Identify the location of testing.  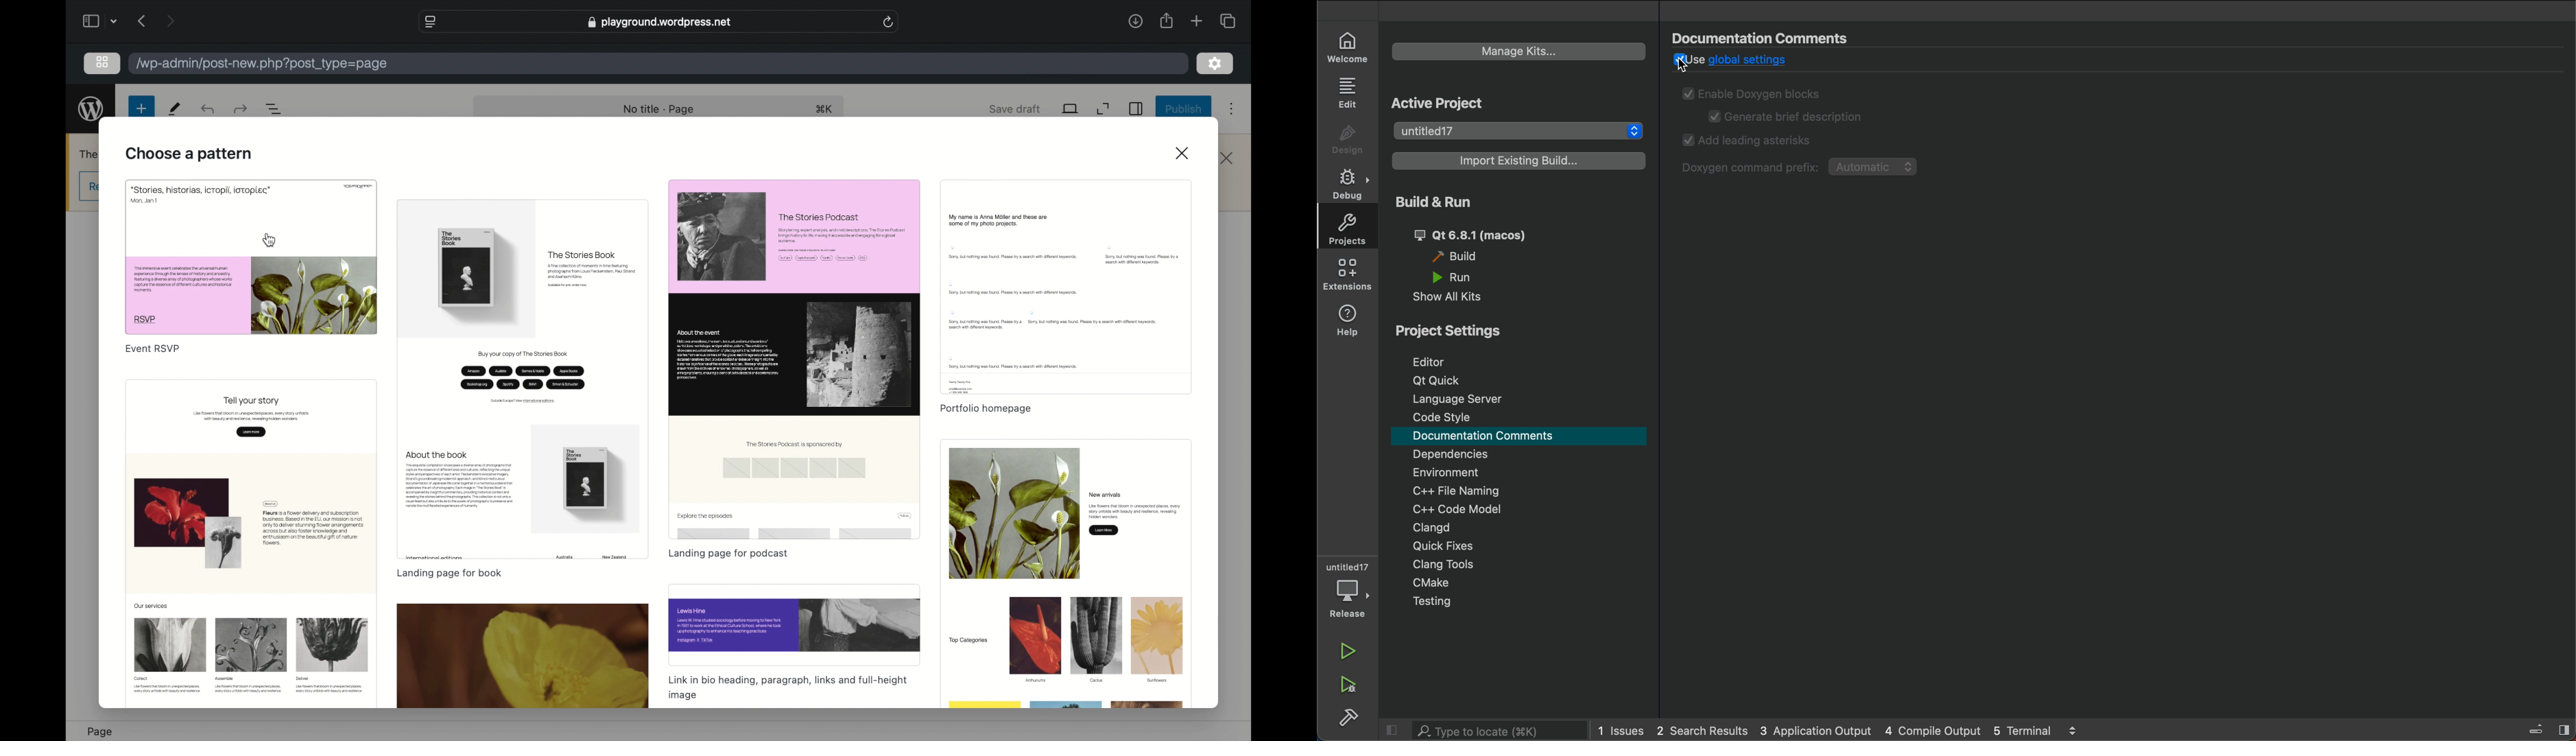
(1433, 601).